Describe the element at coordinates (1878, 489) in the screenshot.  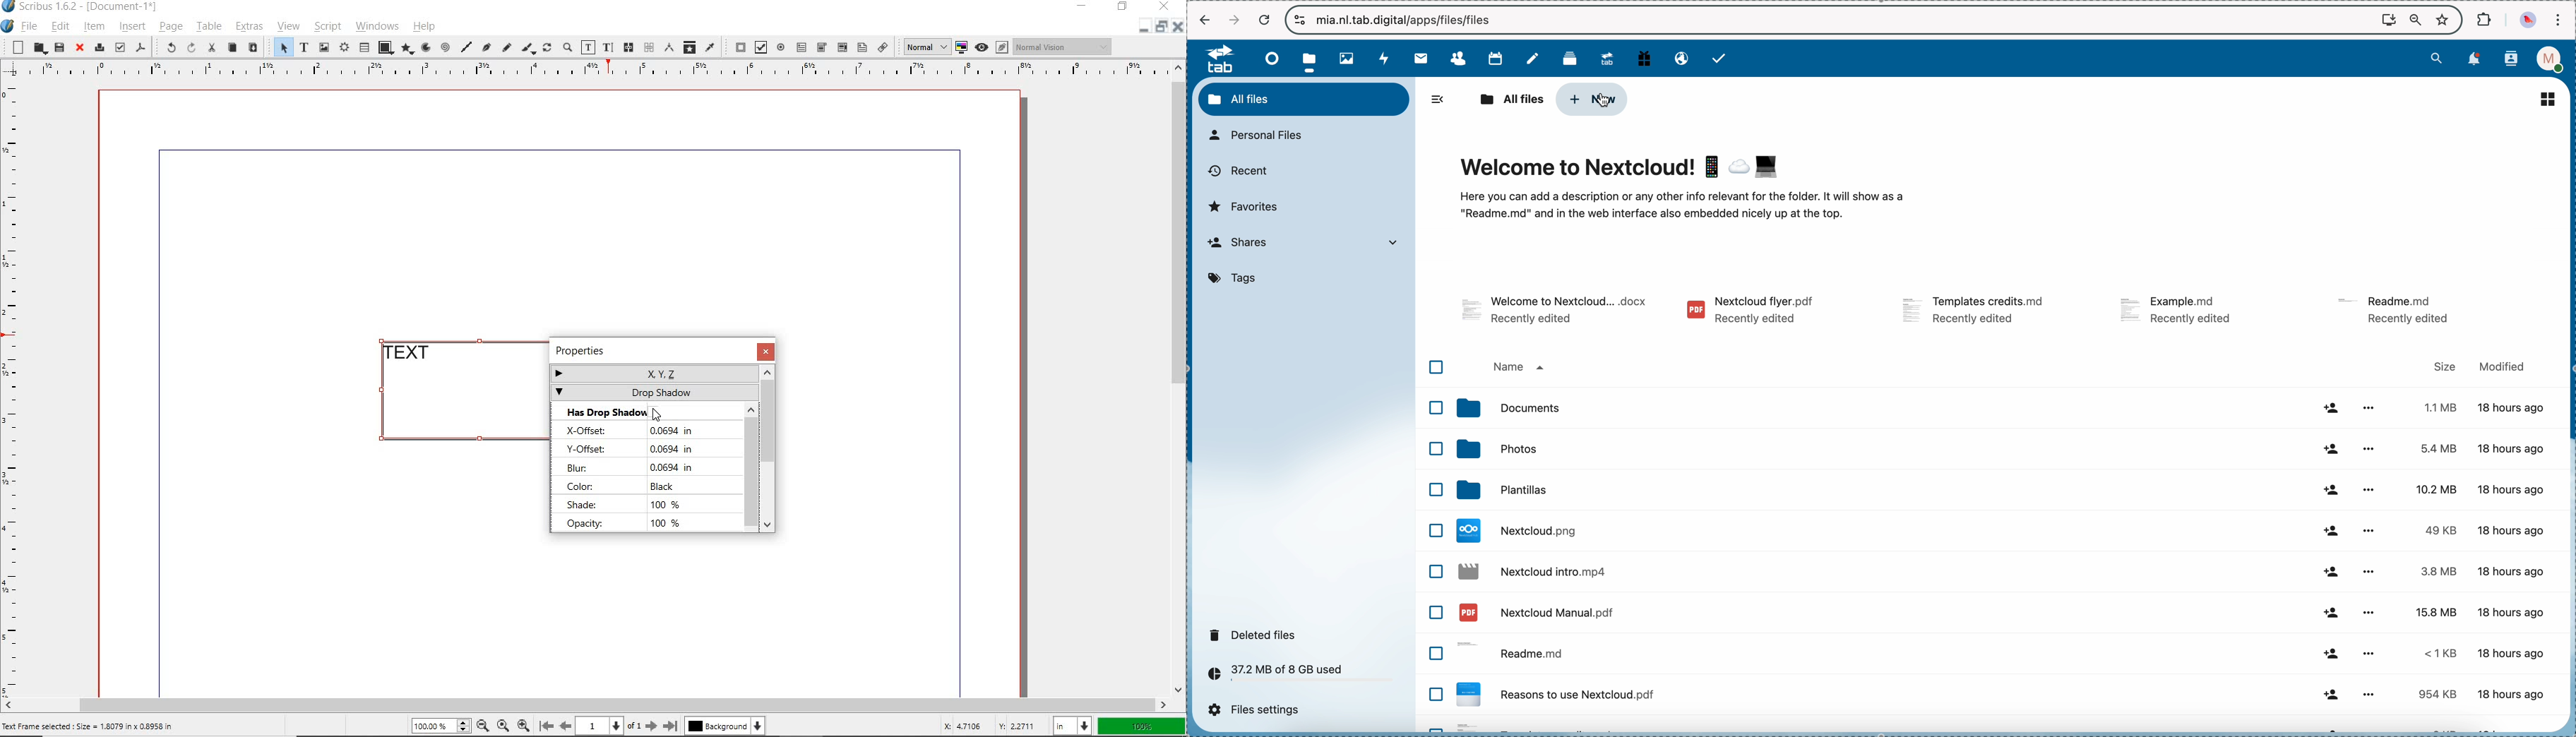
I see `templates` at that location.